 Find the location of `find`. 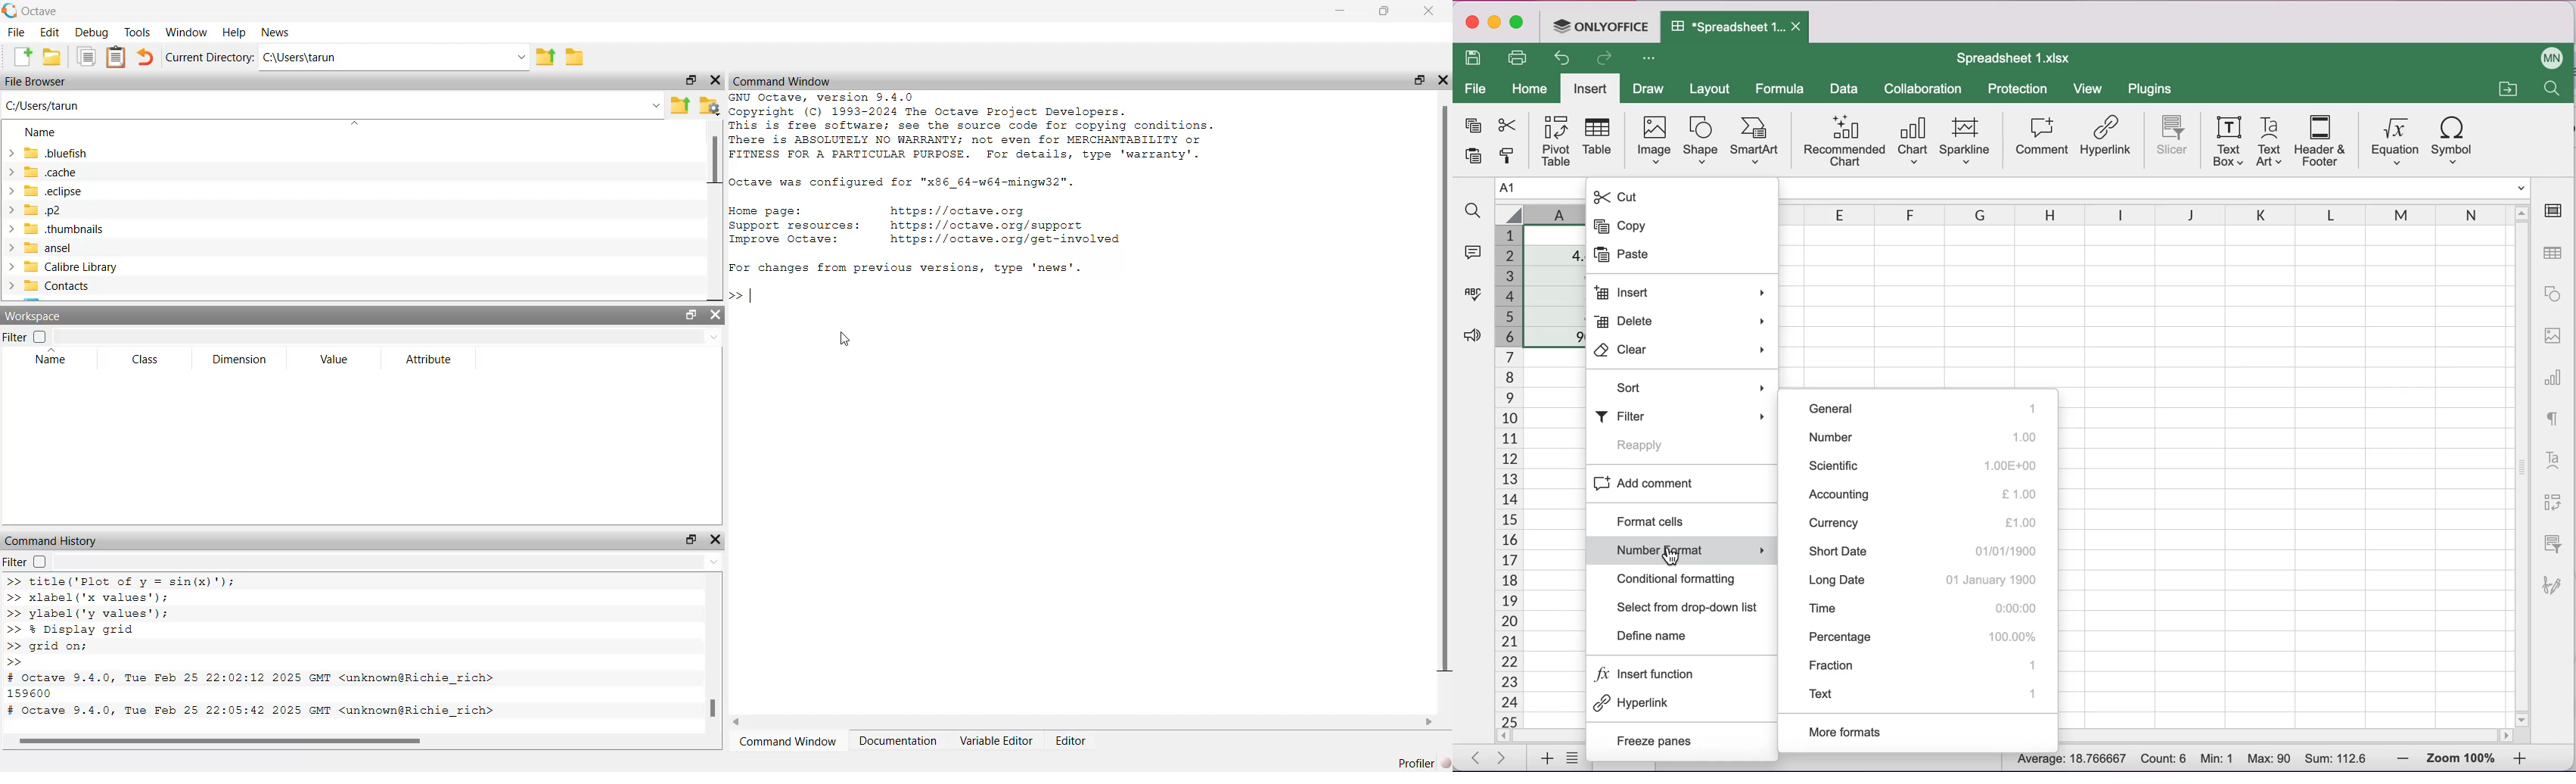

find is located at coordinates (2547, 89).